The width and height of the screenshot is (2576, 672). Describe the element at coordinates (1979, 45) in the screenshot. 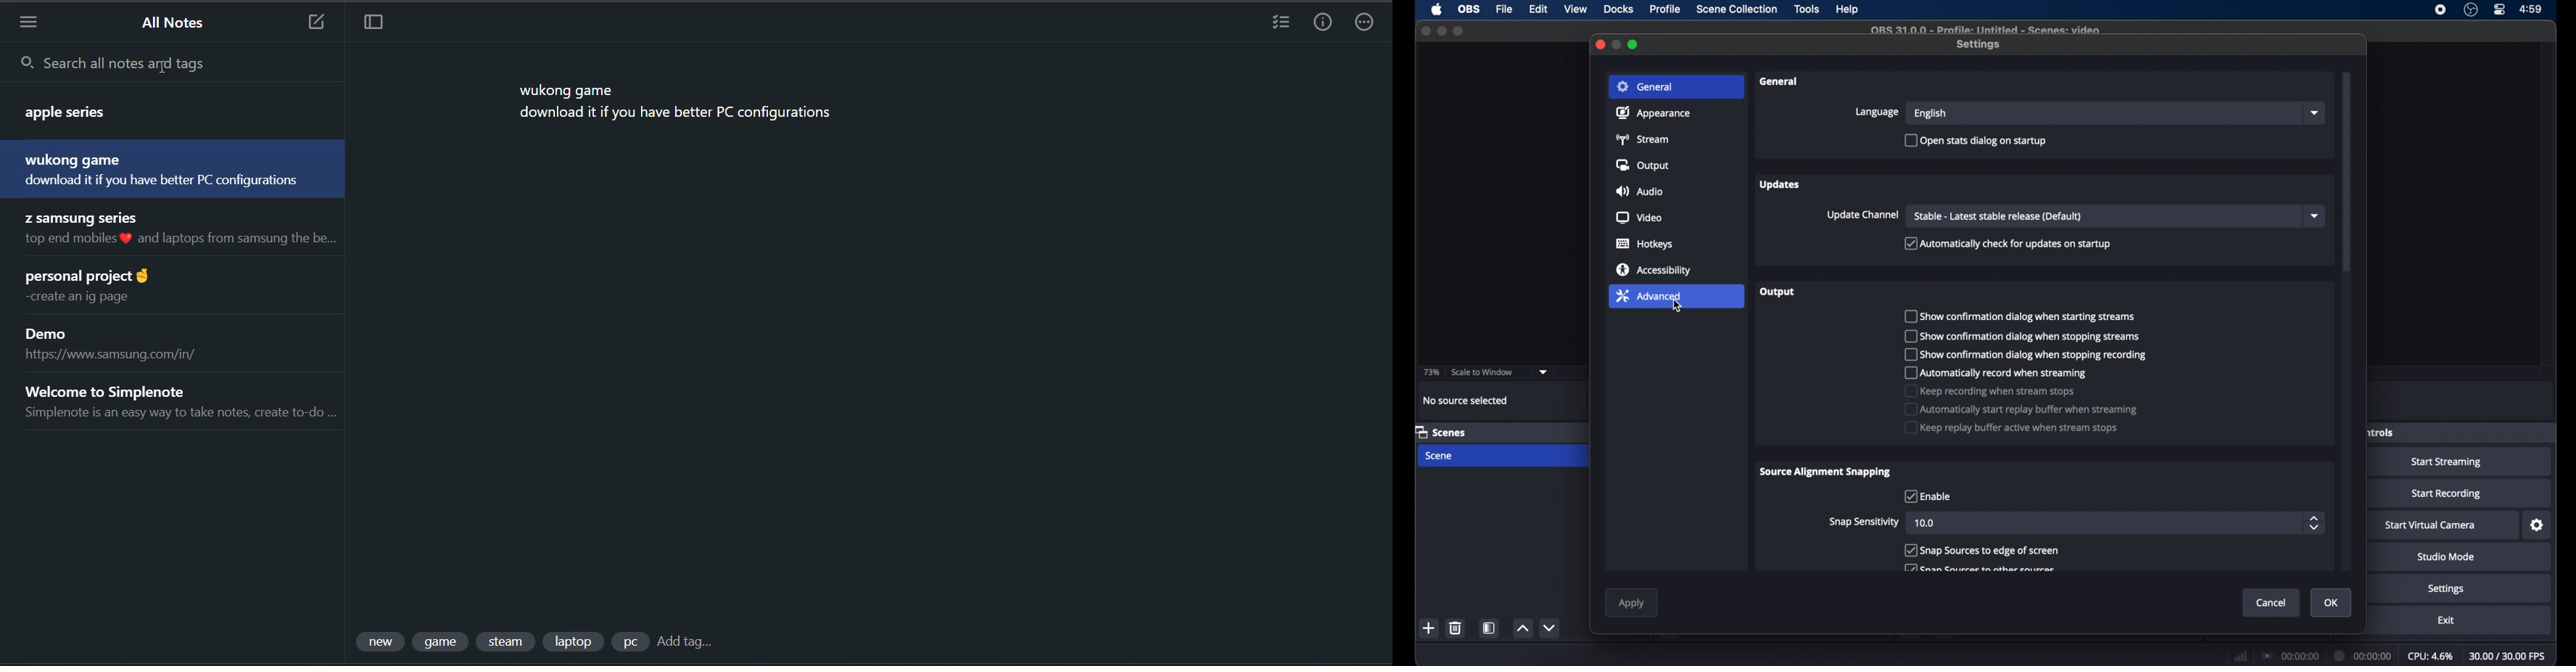

I see `settings` at that location.